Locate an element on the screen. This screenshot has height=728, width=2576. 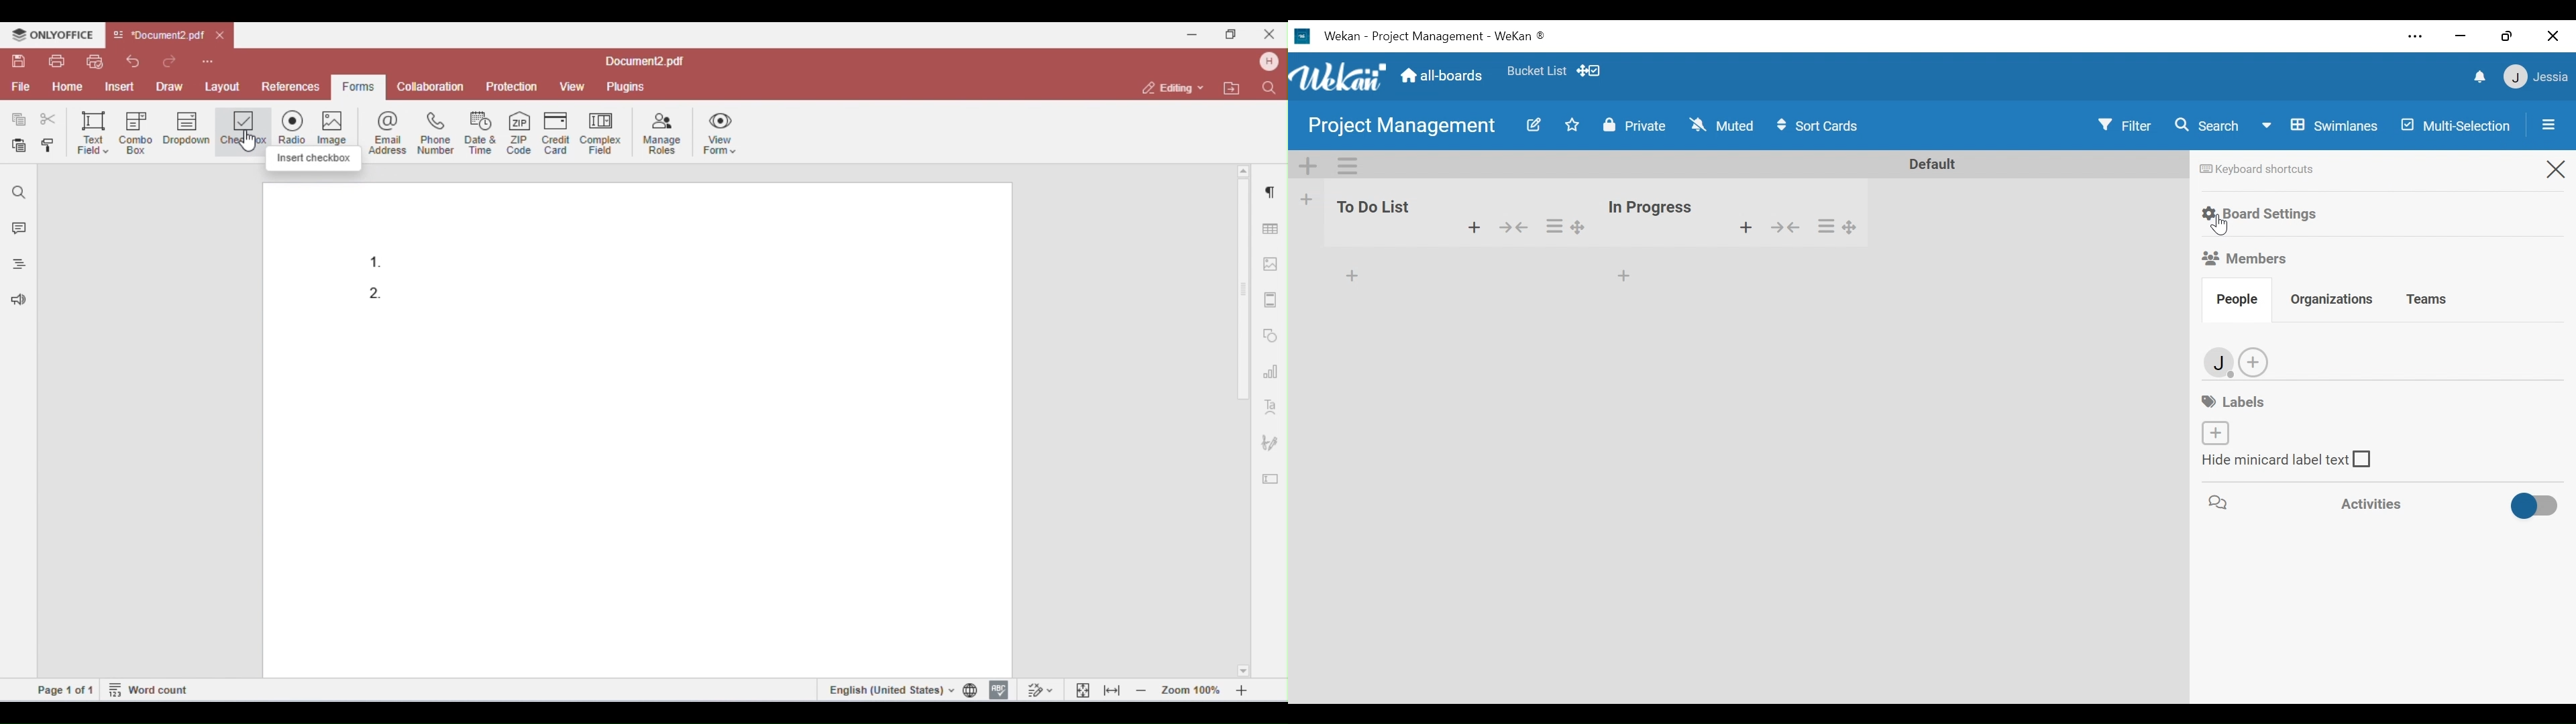
Default is located at coordinates (1929, 164).